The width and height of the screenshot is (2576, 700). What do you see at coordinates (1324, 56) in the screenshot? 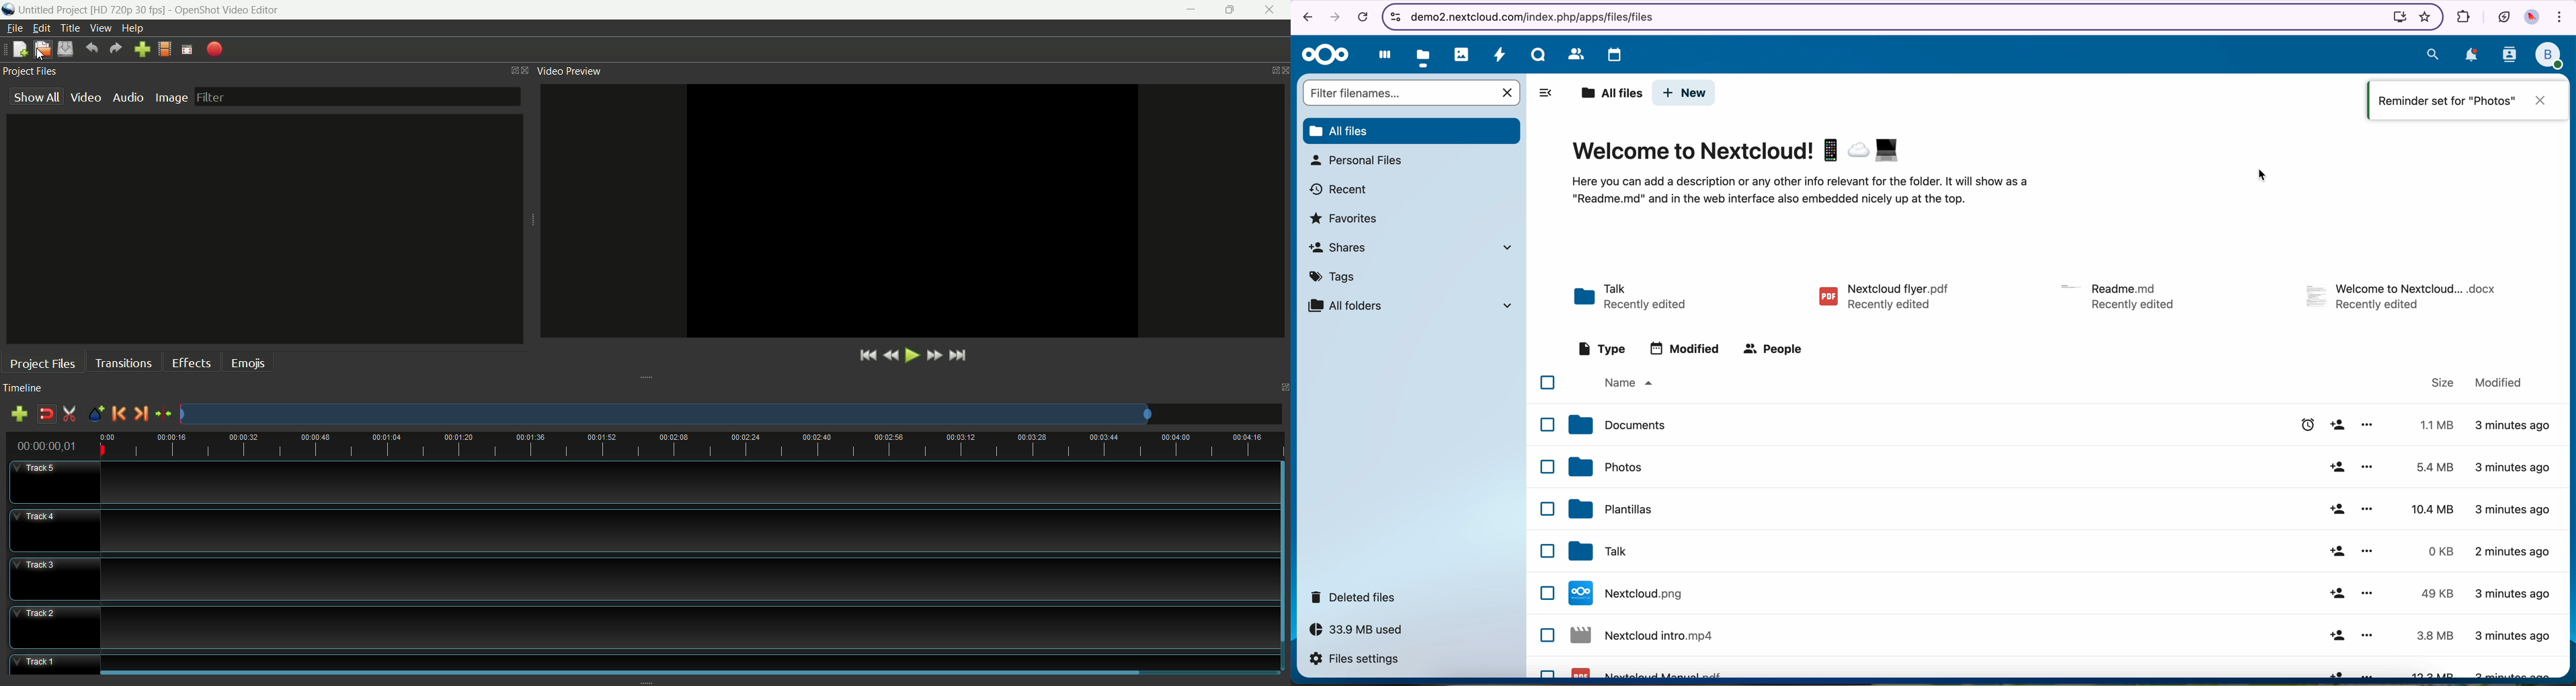
I see `Nextcloud logo` at bounding box center [1324, 56].